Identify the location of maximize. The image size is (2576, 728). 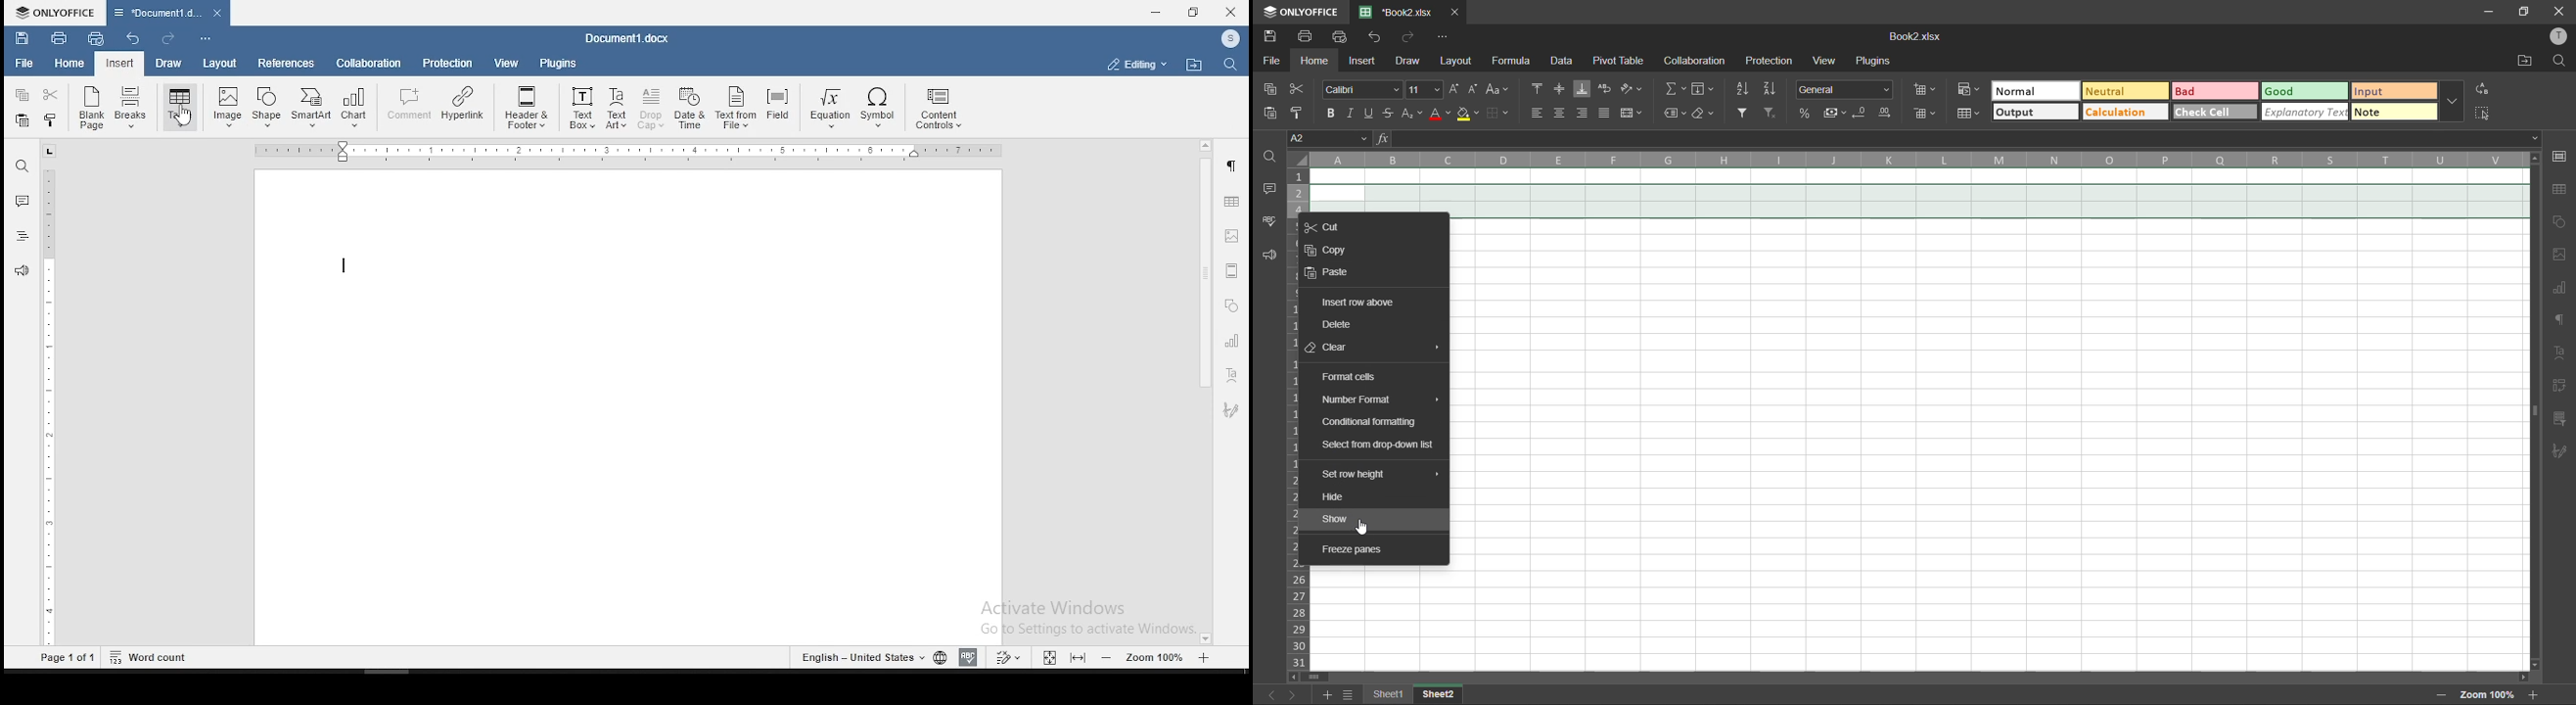
(2525, 12).